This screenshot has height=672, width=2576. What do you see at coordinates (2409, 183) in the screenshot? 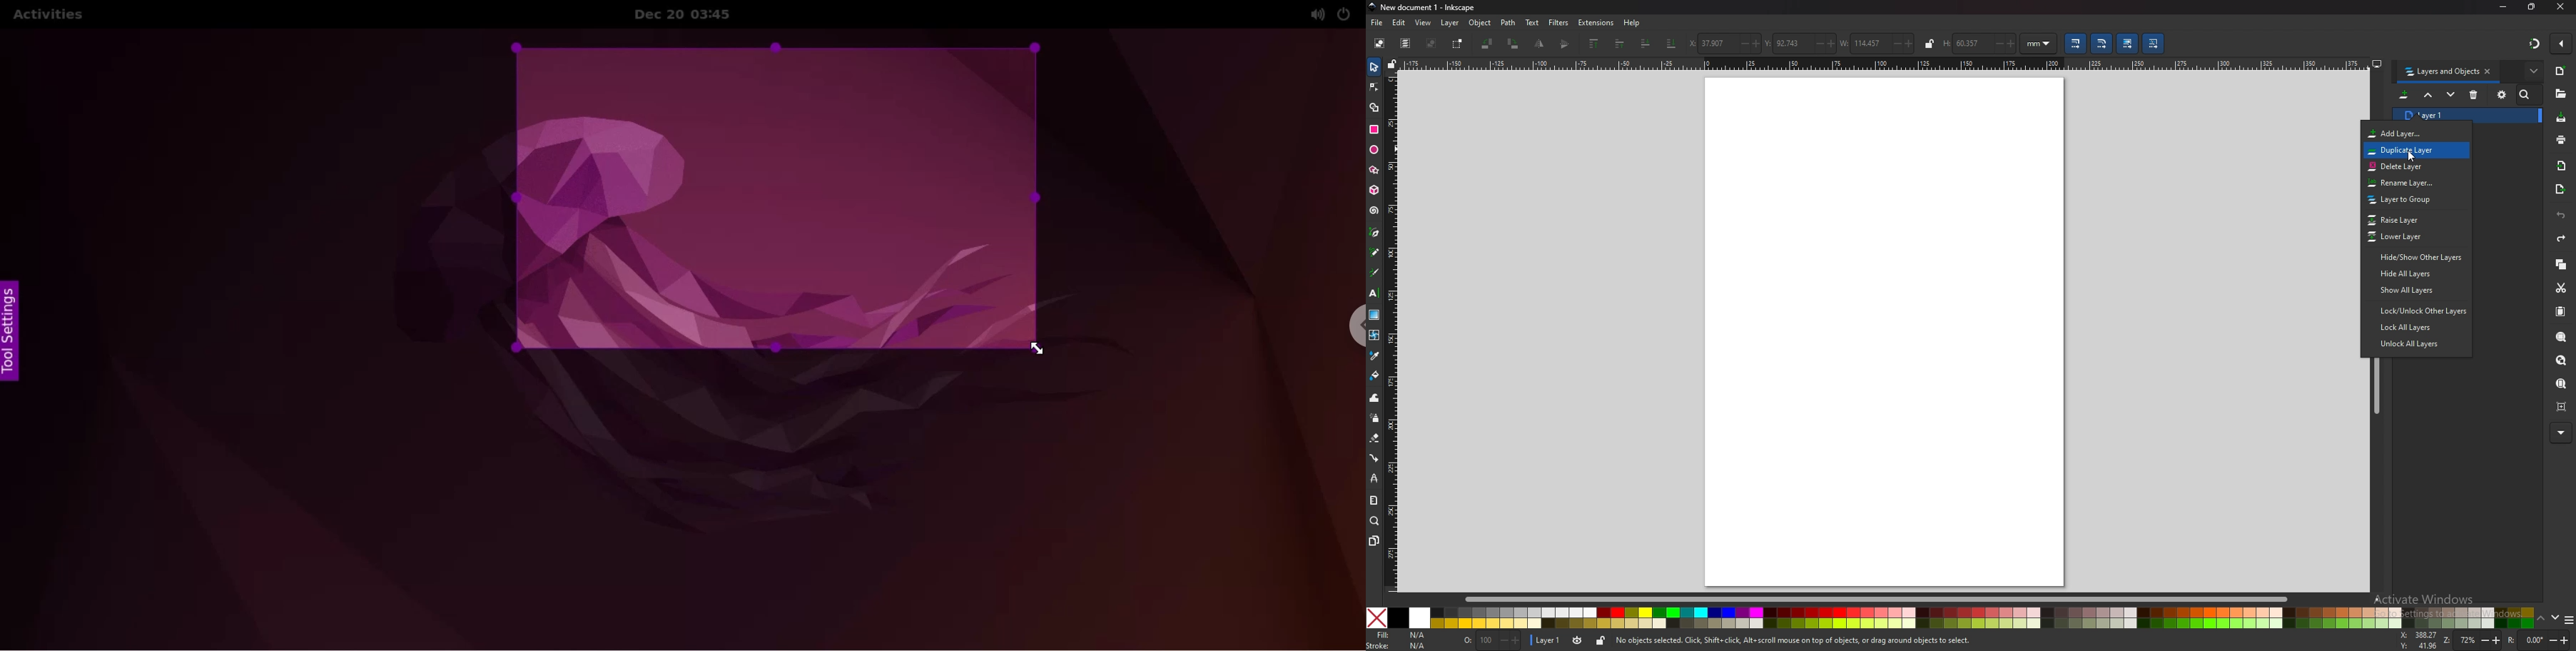
I see `rename layer` at bounding box center [2409, 183].